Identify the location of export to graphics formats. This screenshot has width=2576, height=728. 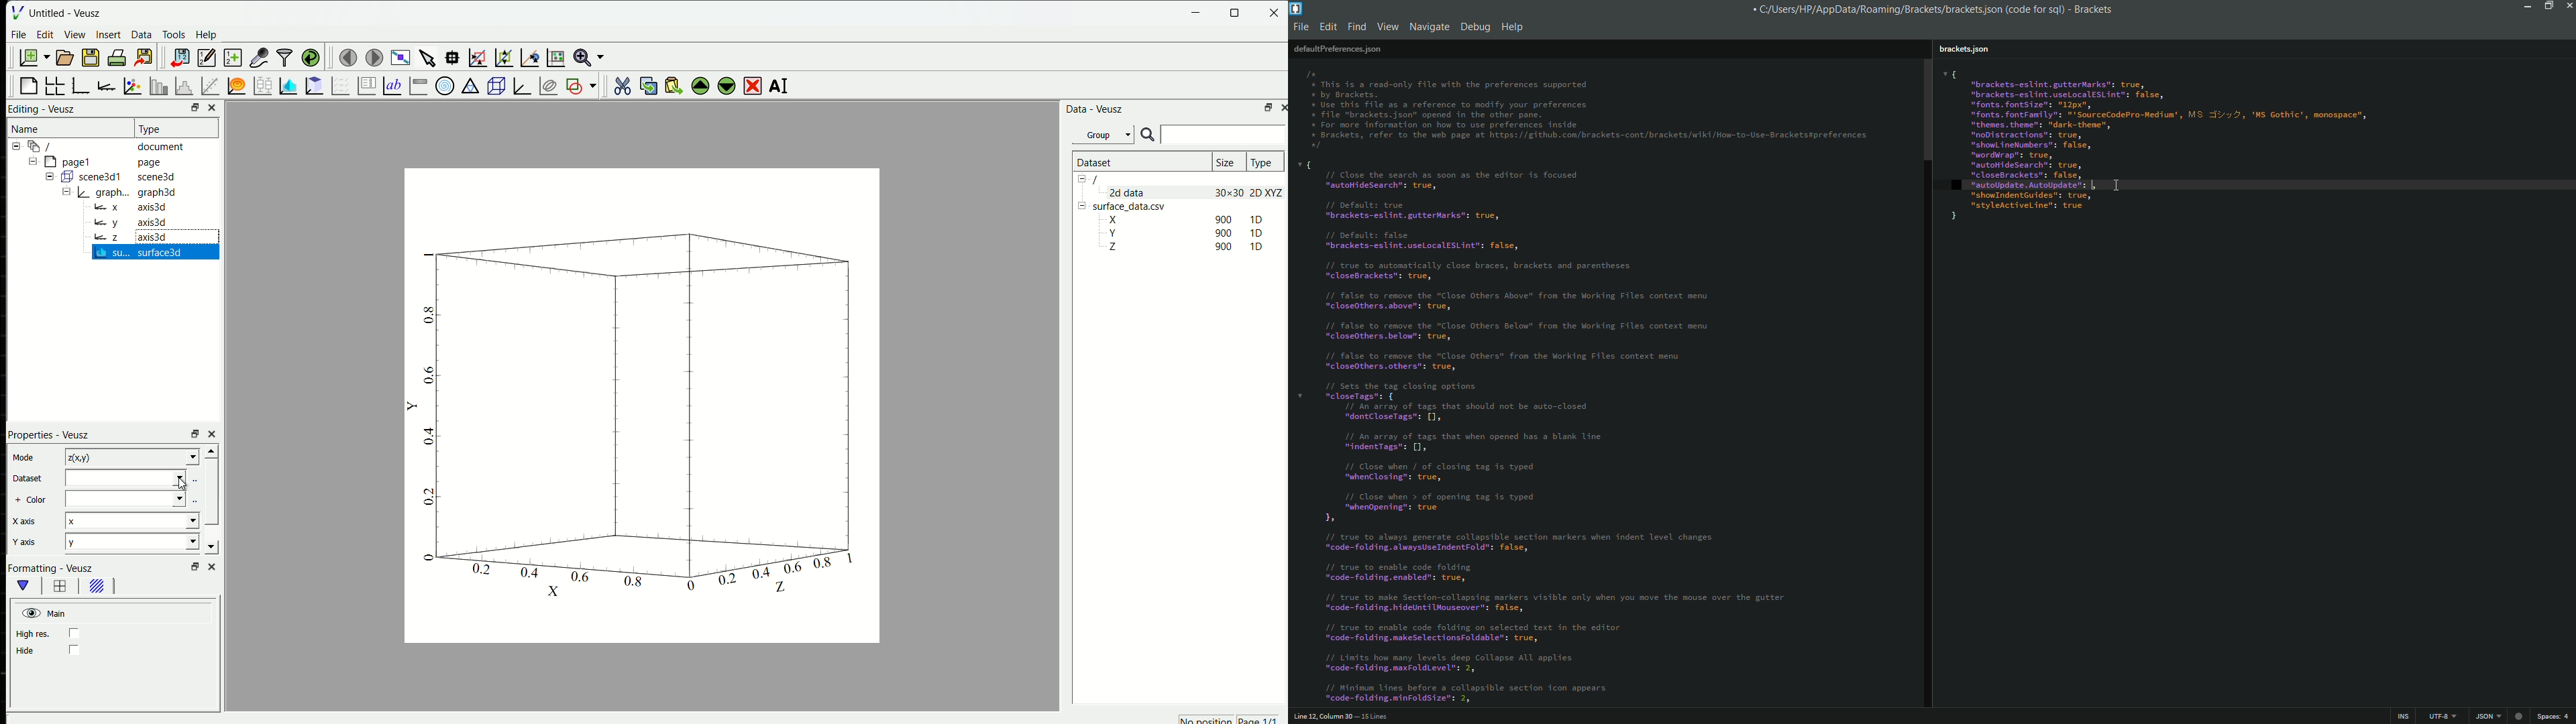
(144, 57).